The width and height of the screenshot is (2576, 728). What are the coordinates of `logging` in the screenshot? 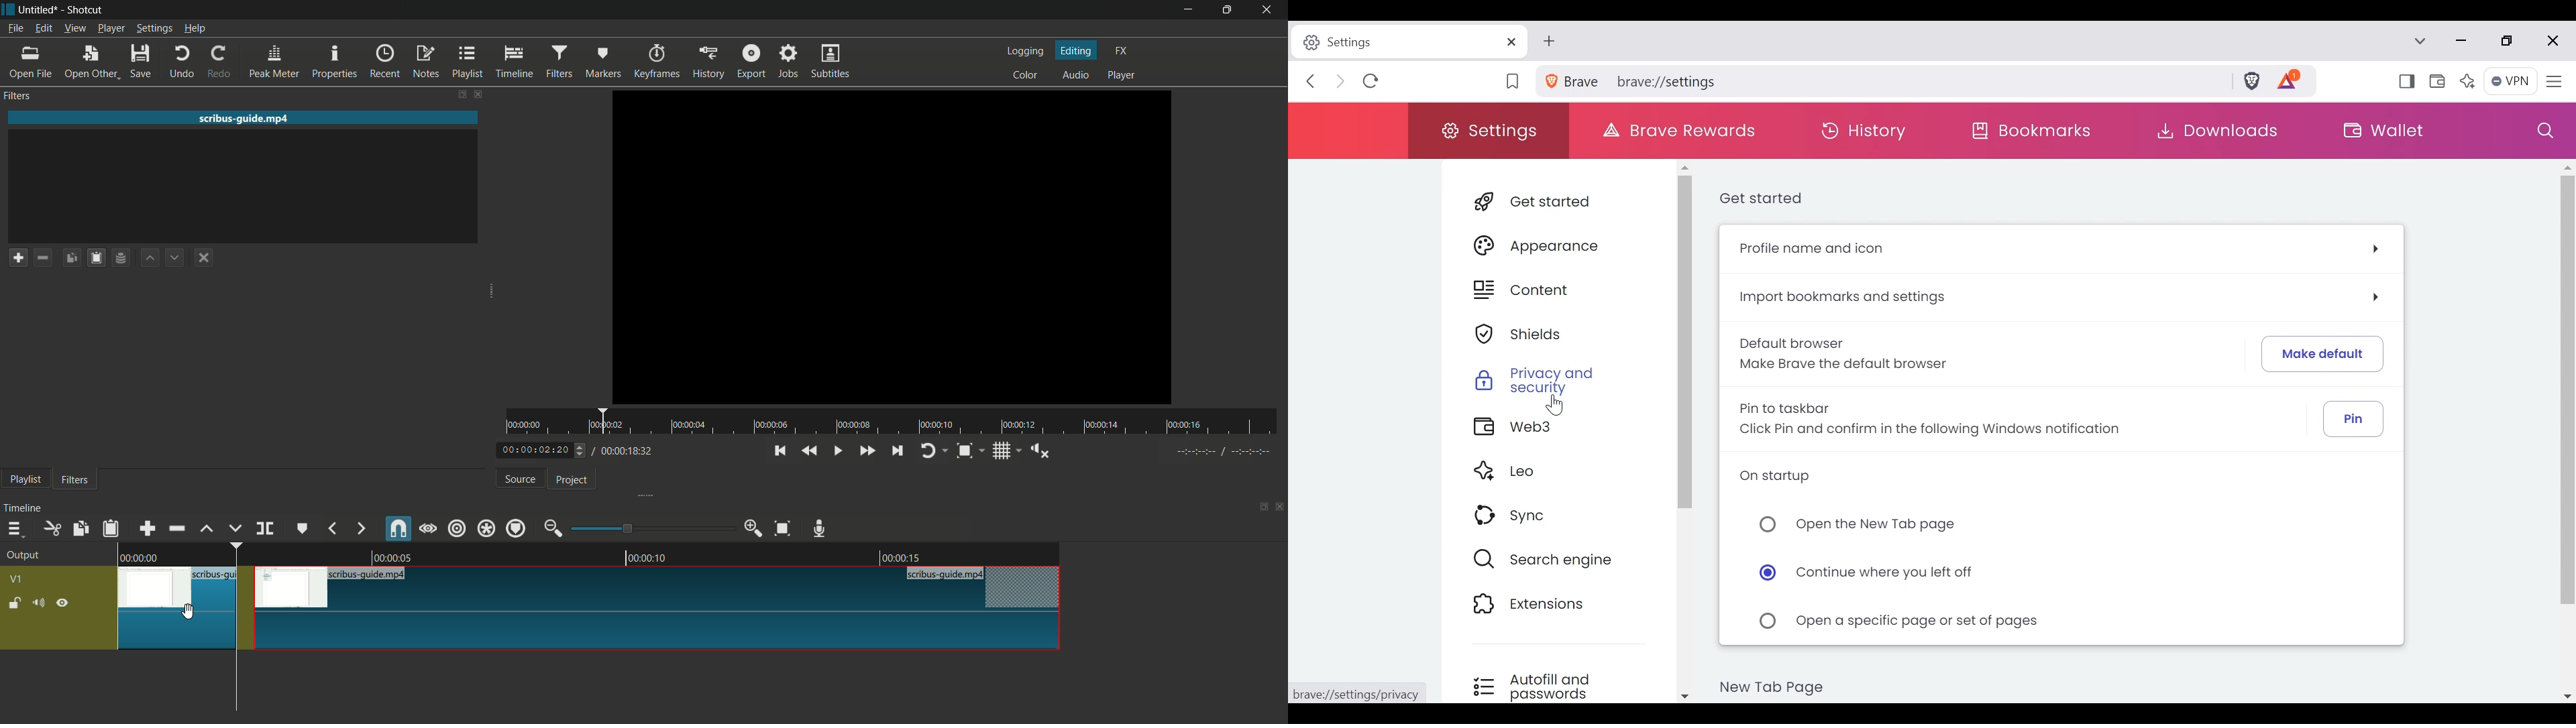 It's located at (1024, 51).